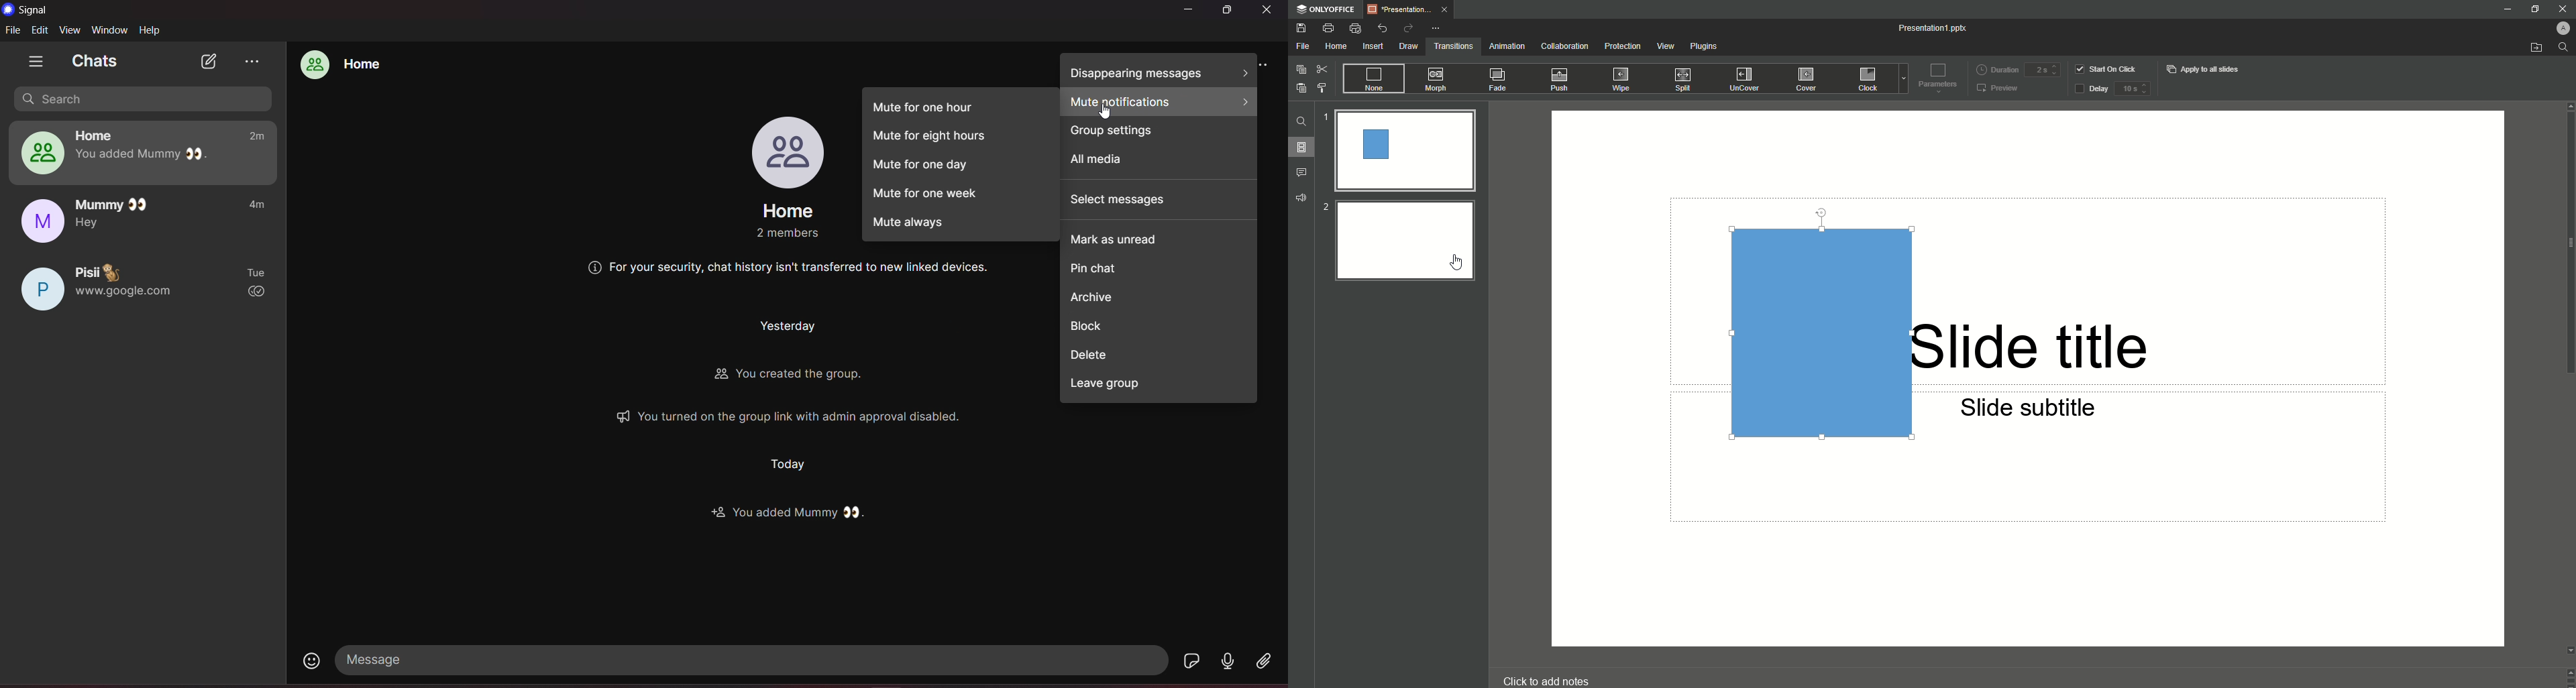 This screenshot has height=700, width=2576. What do you see at coordinates (1188, 11) in the screenshot?
I see `minimize` at bounding box center [1188, 11].